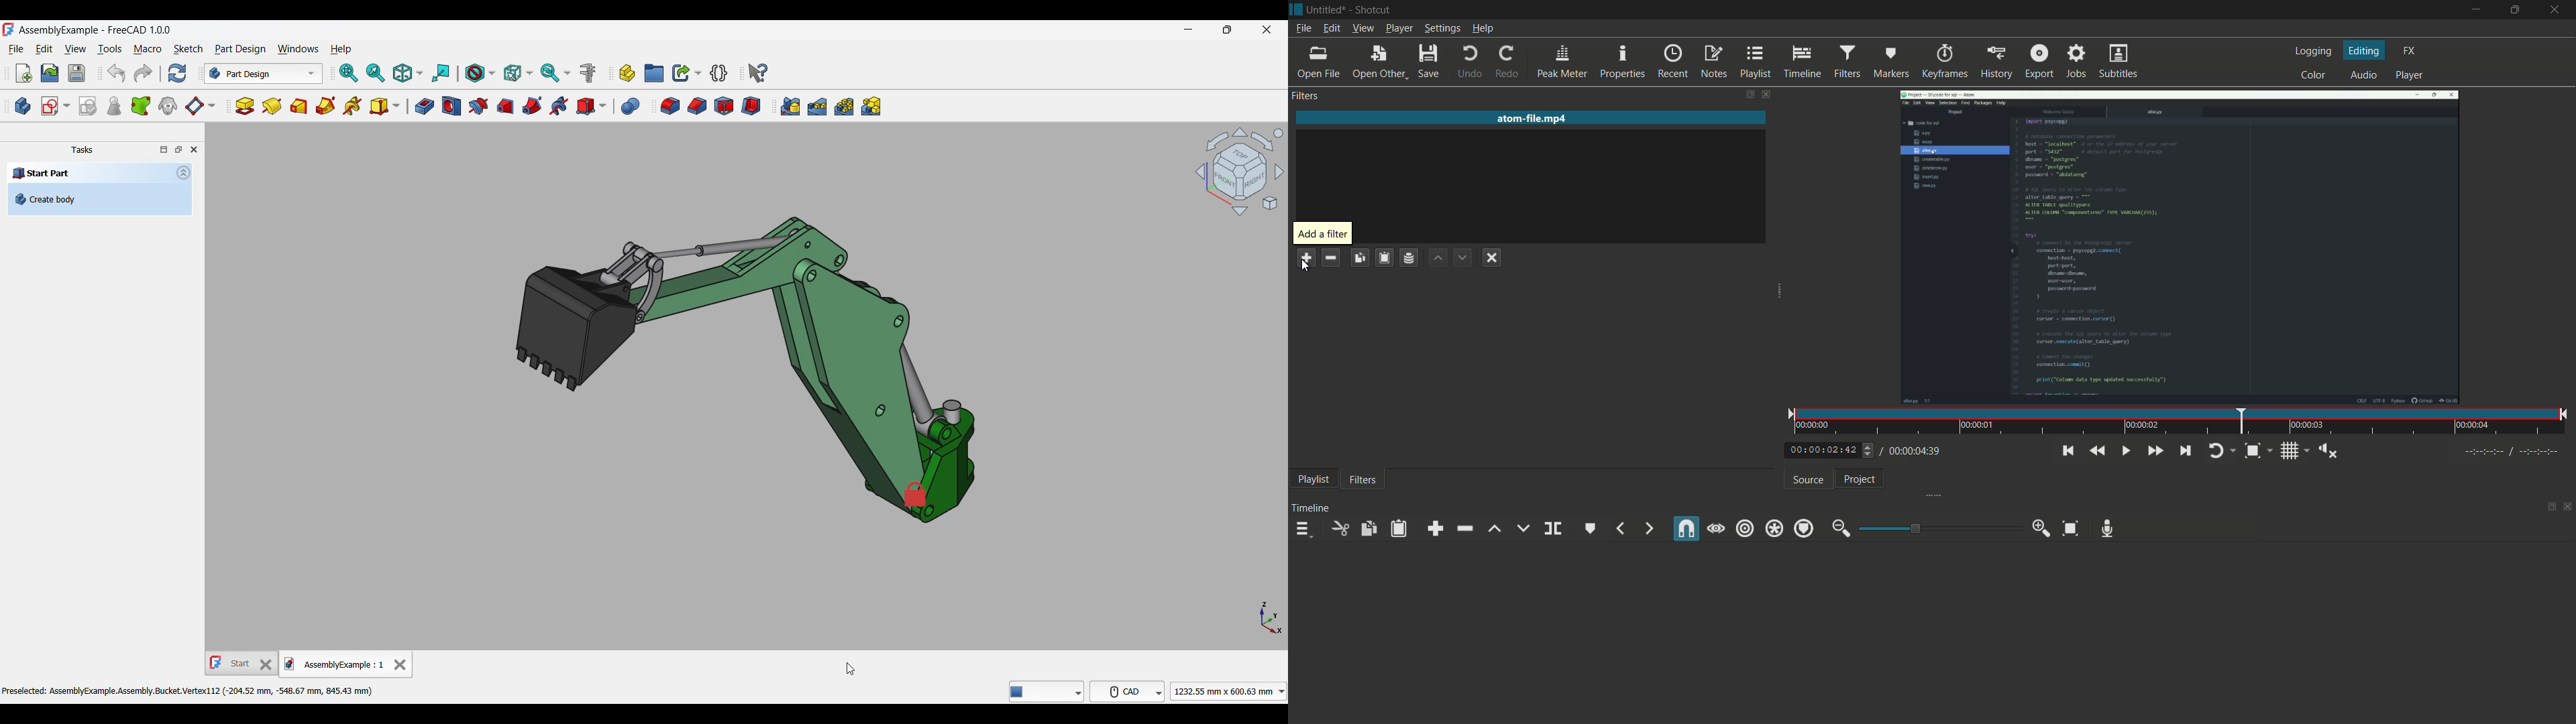 This screenshot has height=728, width=2576. Describe the element at coordinates (1318, 64) in the screenshot. I see `open file` at that location.